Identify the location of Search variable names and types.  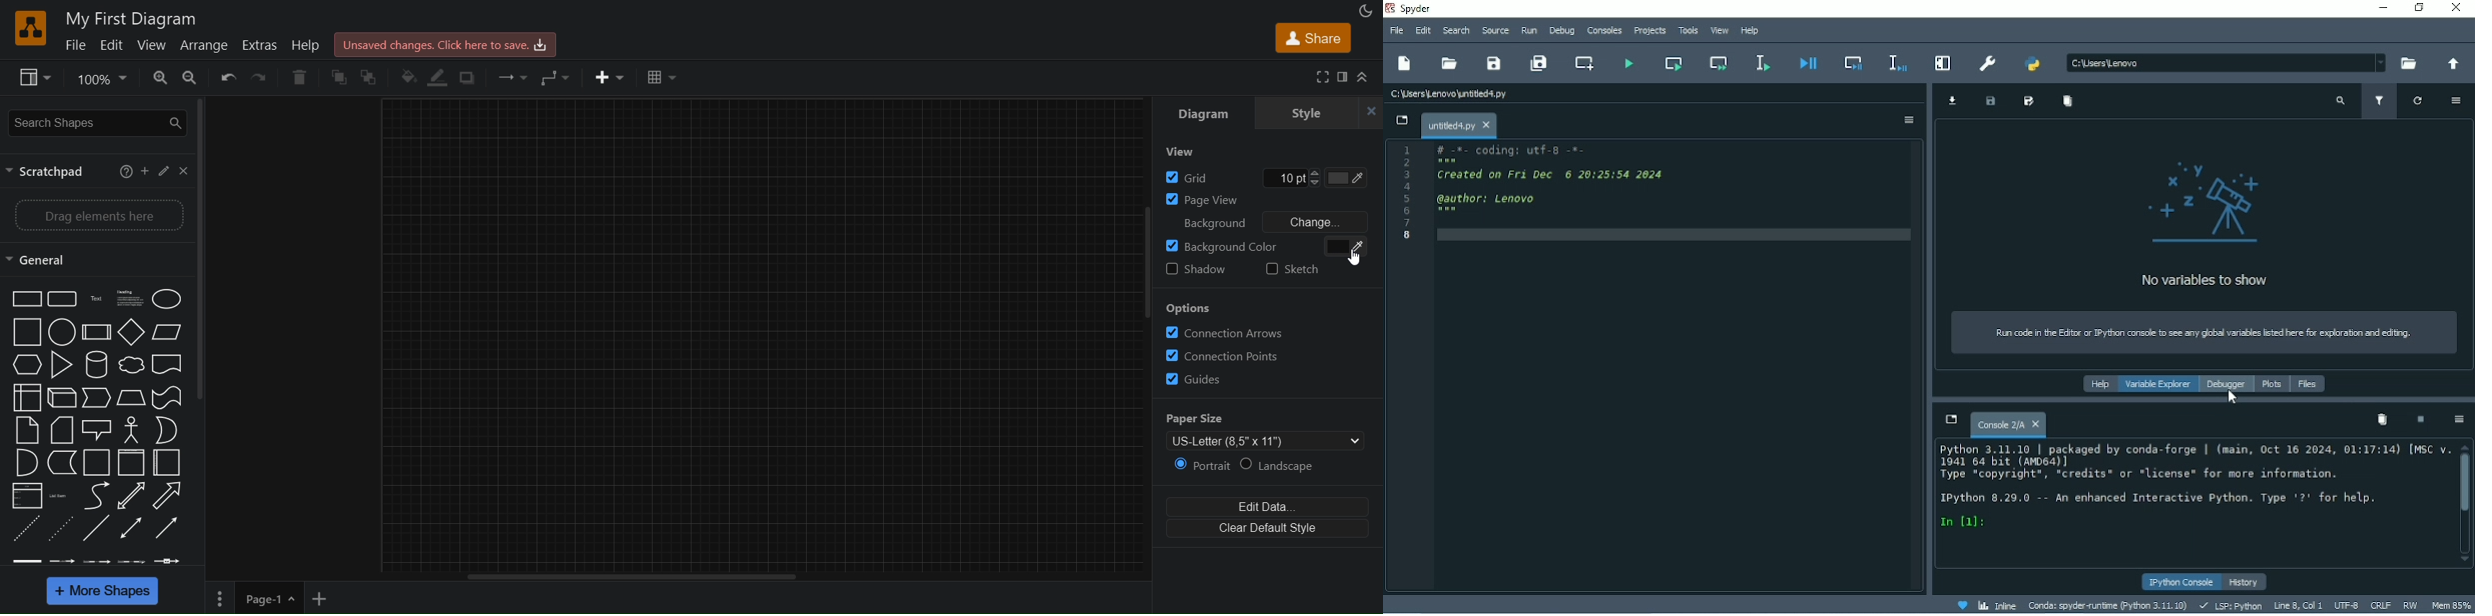
(2341, 102).